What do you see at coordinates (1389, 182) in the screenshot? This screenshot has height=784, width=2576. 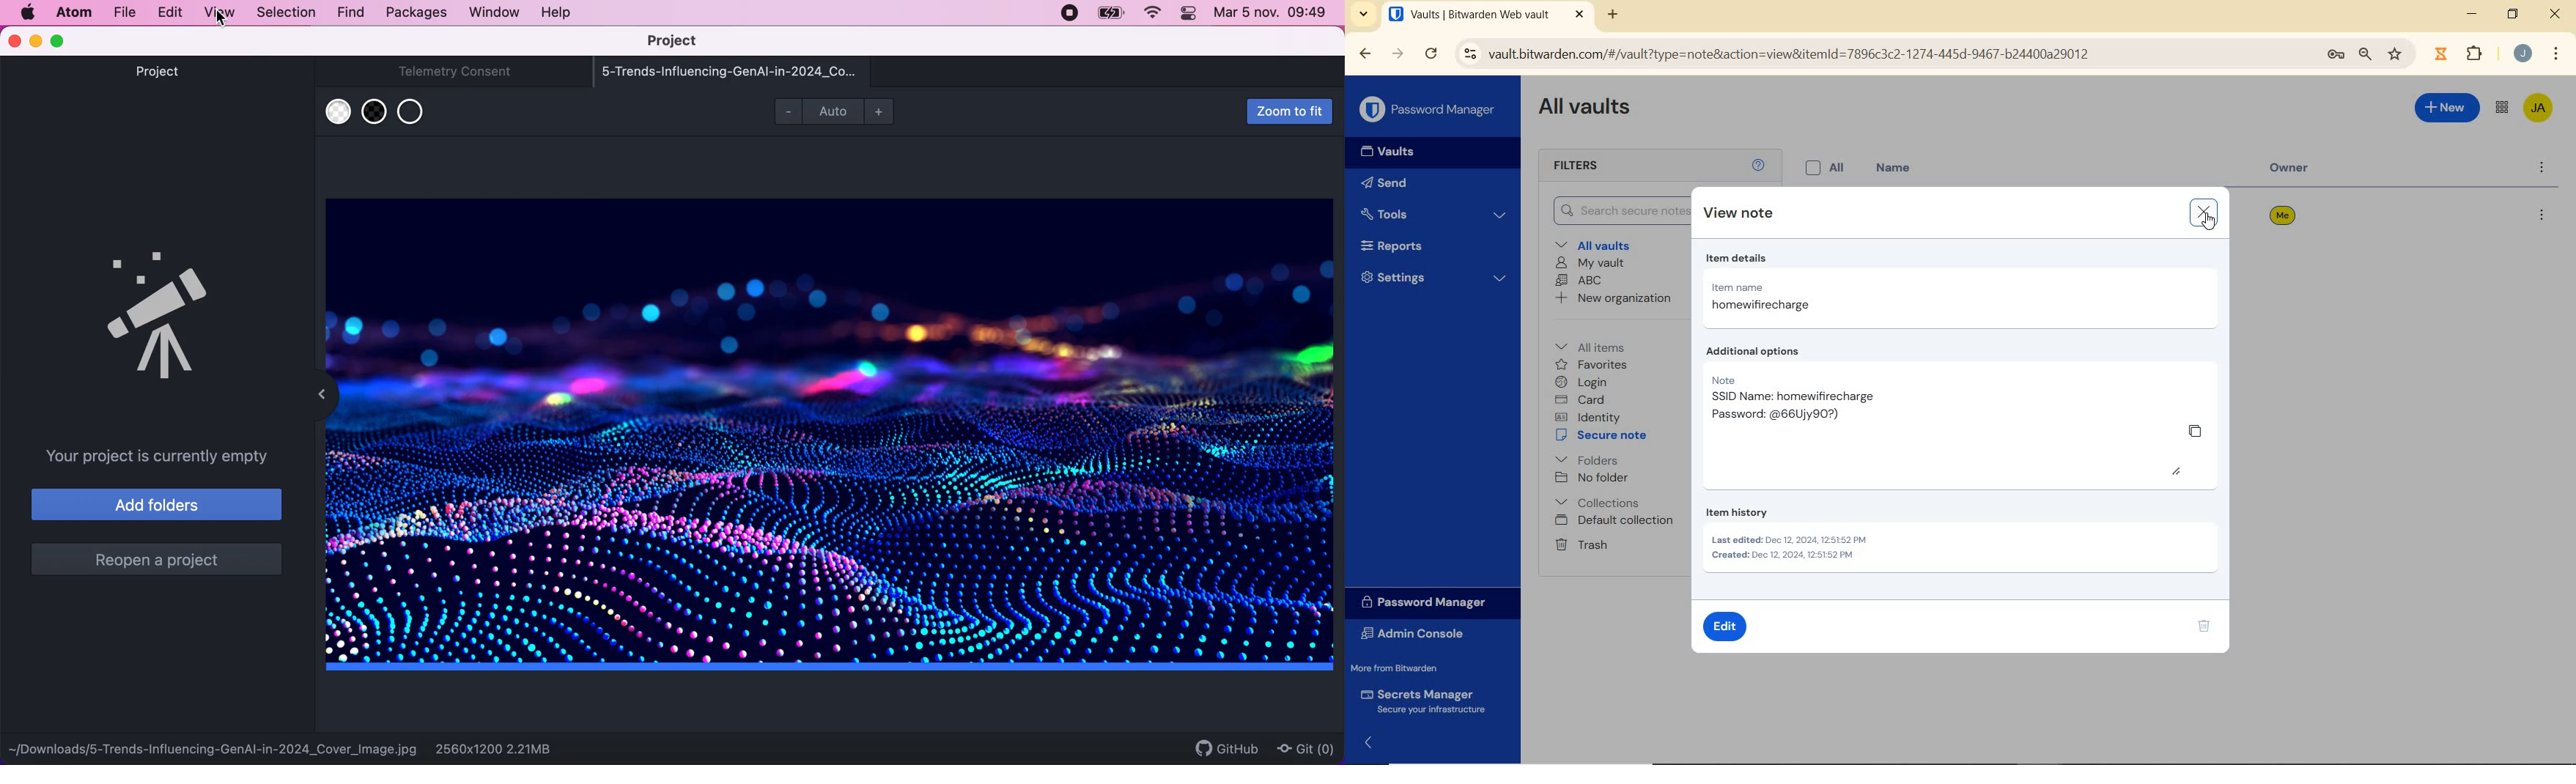 I see `Send` at bounding box center [1389, 182].